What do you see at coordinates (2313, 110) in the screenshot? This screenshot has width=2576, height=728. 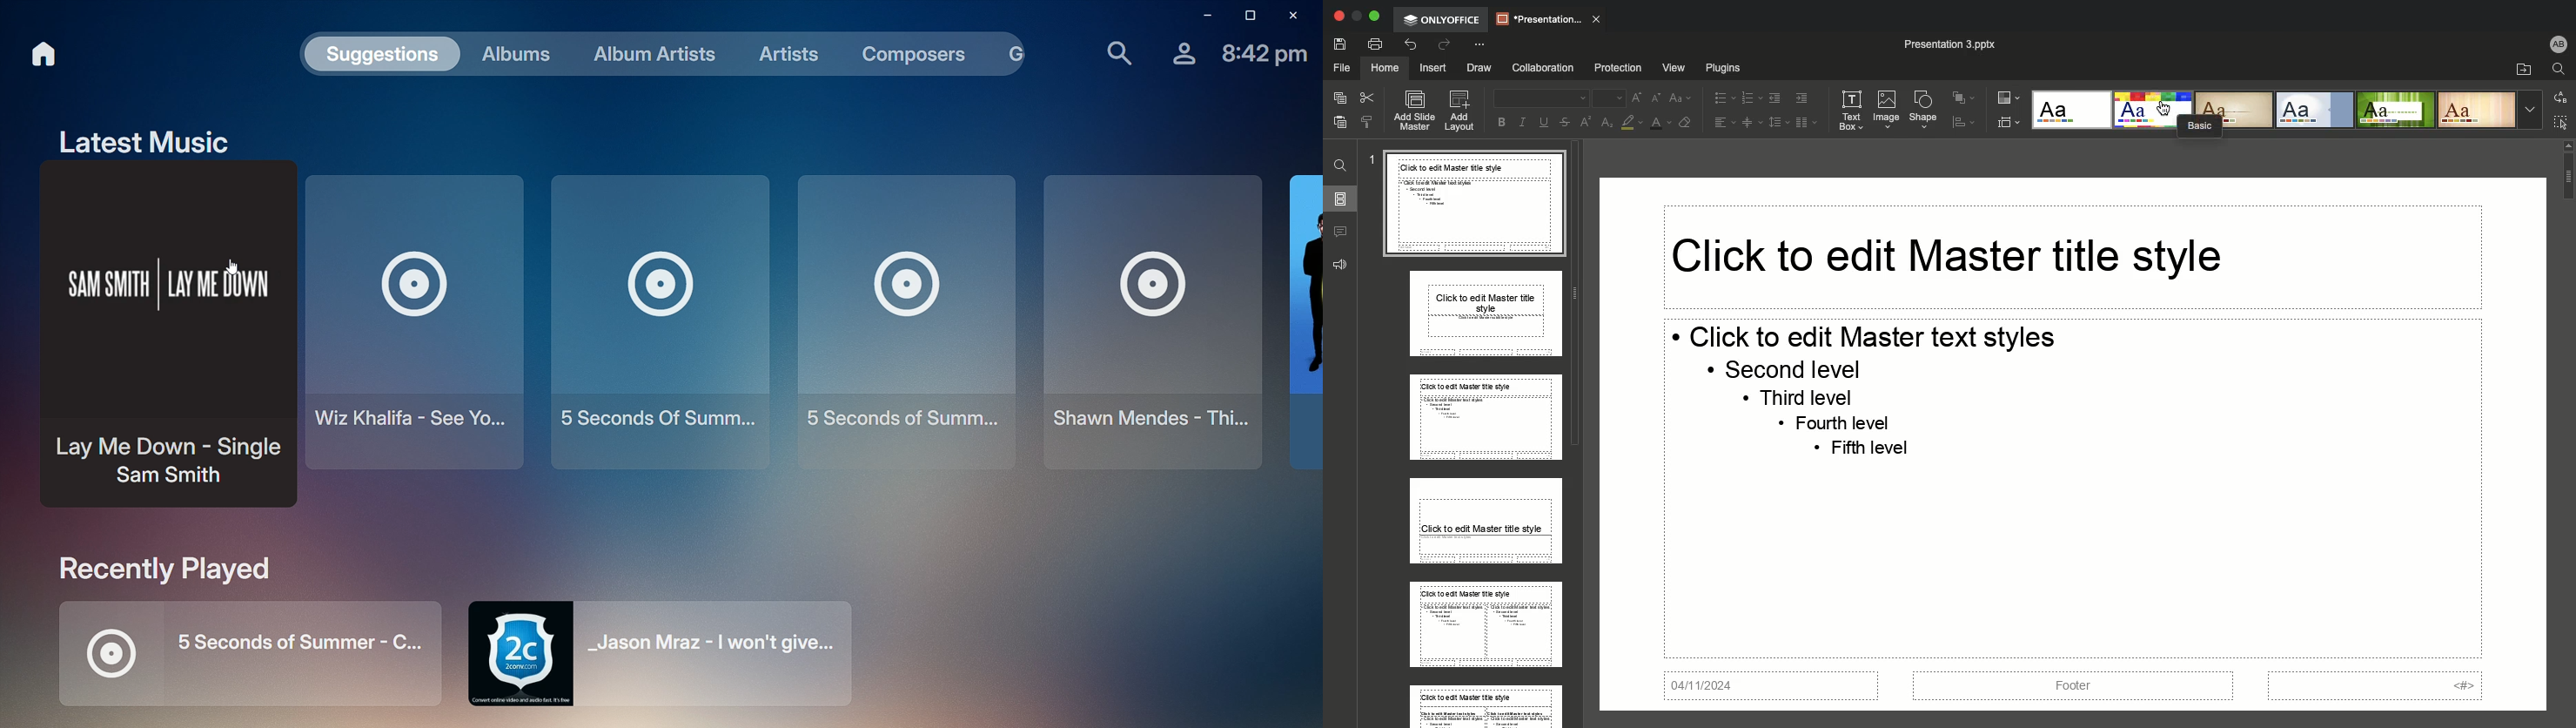 I see `Official style` at bounding box center [2313, 110].